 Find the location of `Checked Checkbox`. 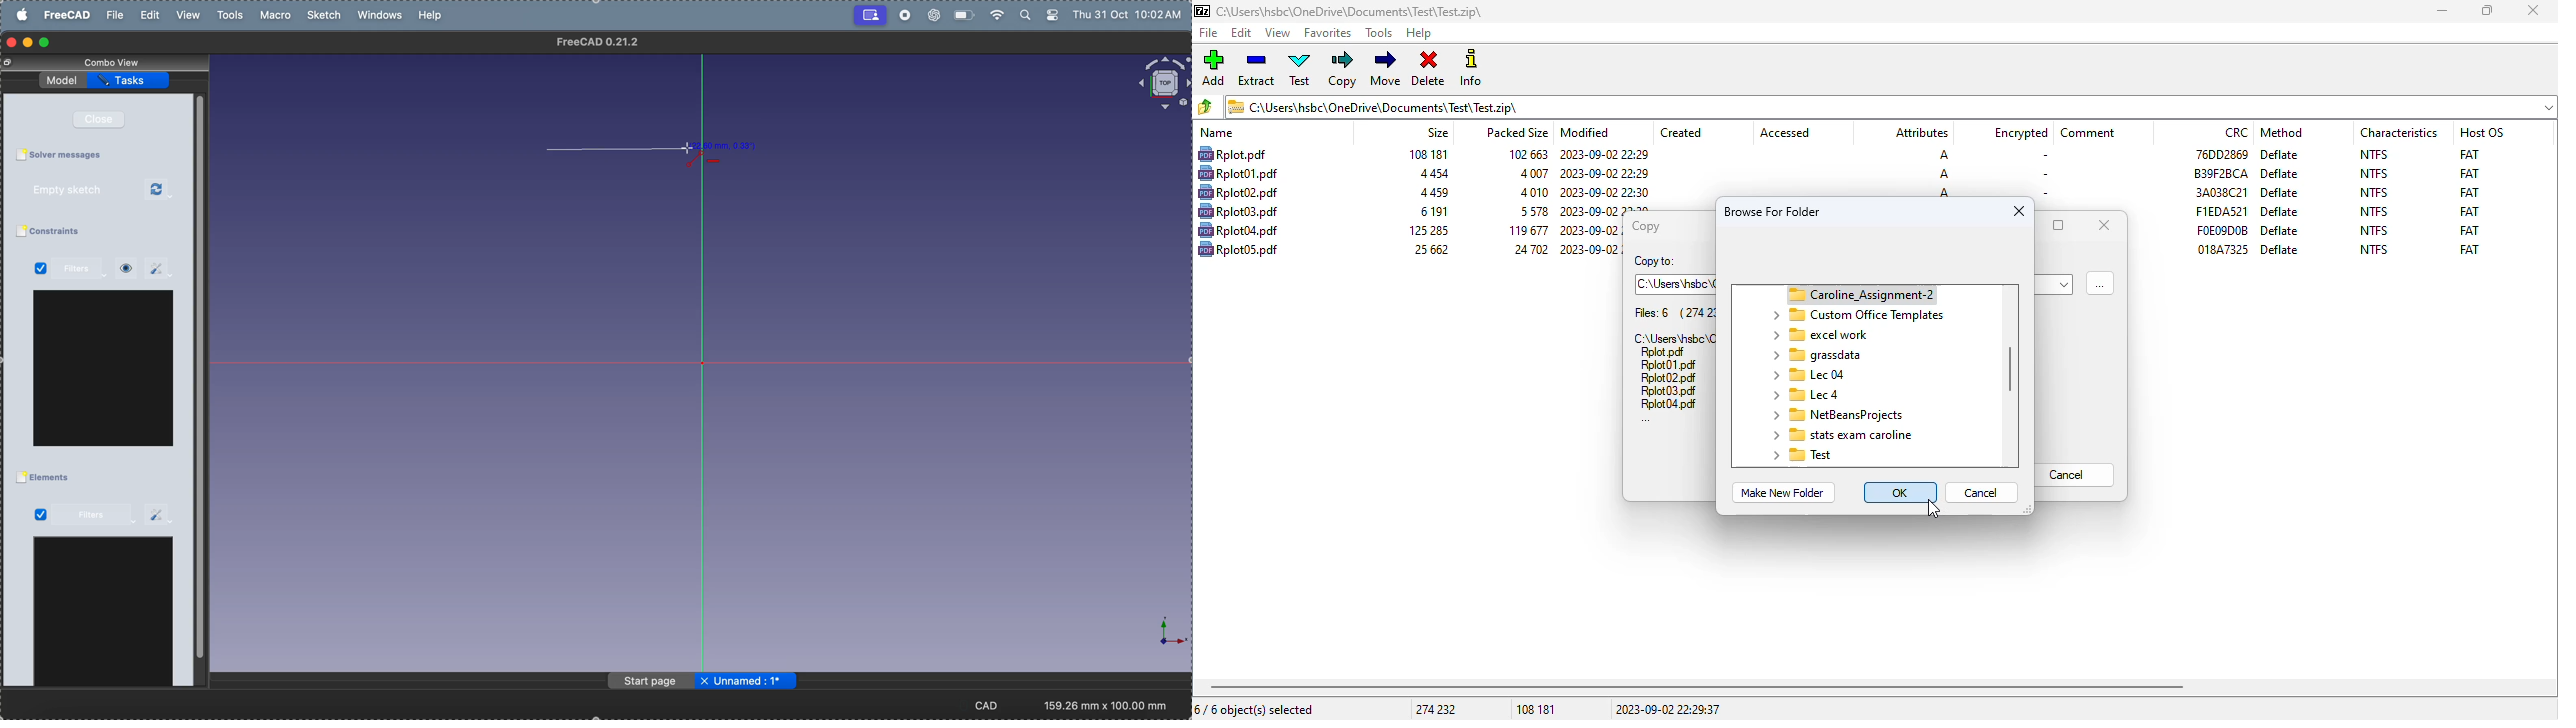

Checked Checkbox is located at coordinates (40, 514).